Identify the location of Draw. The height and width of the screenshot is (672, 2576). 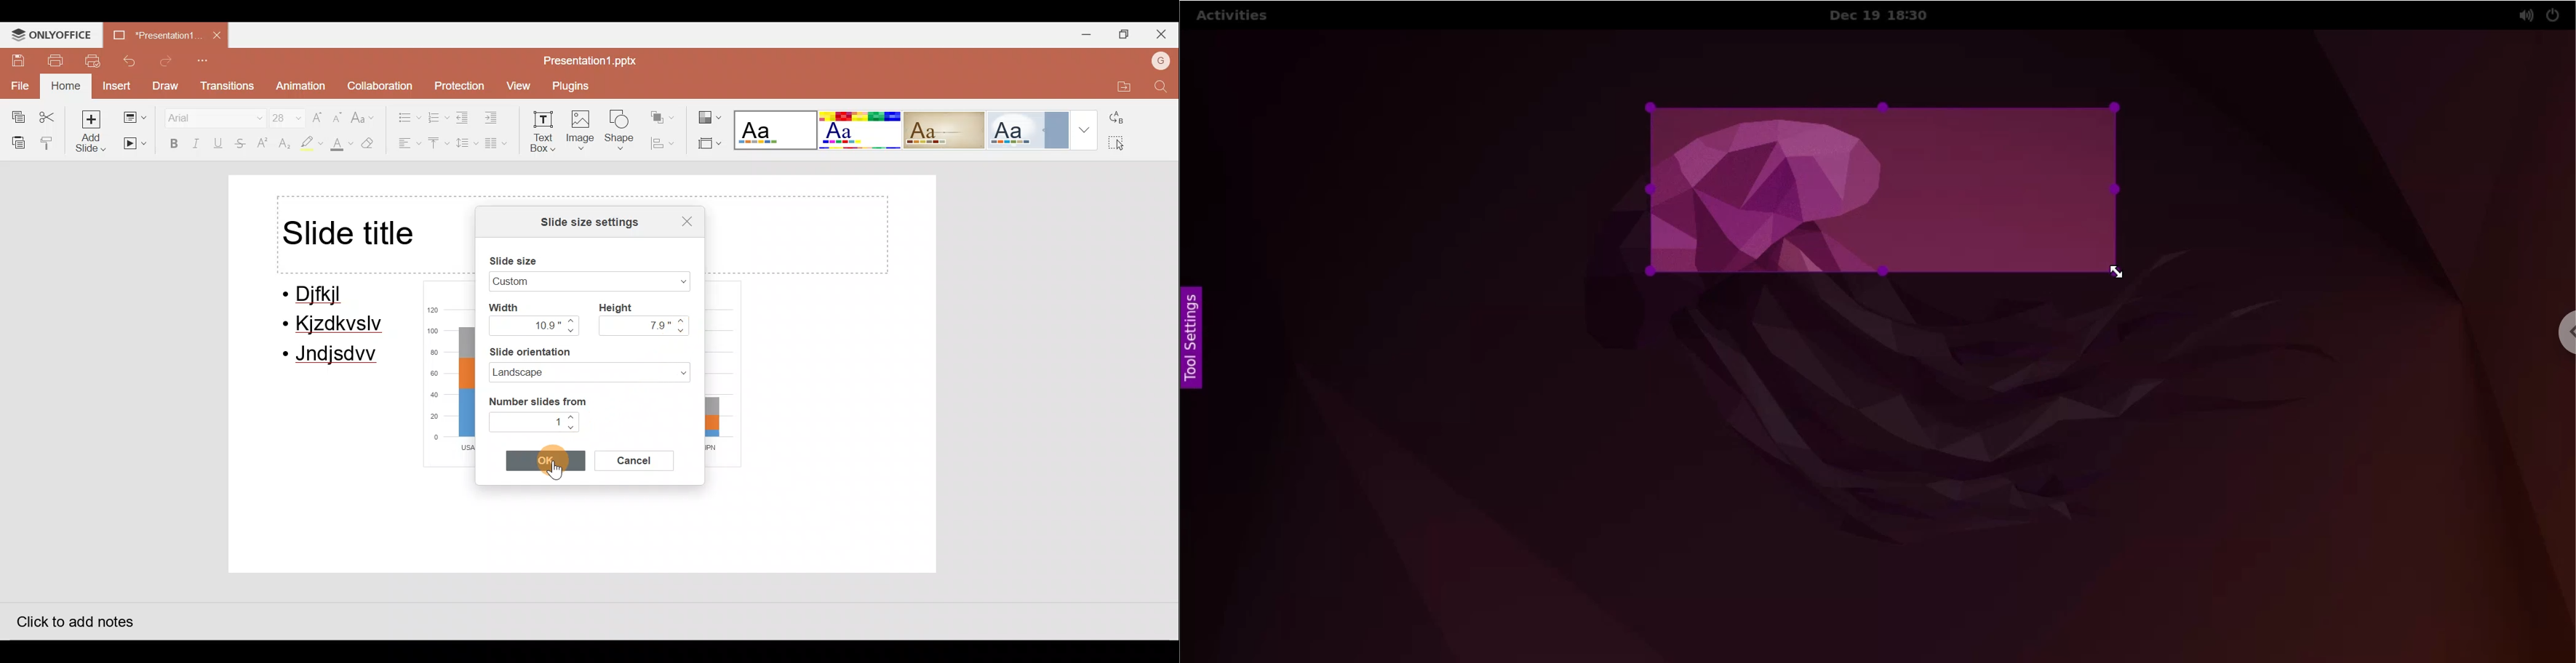
(167, 86).